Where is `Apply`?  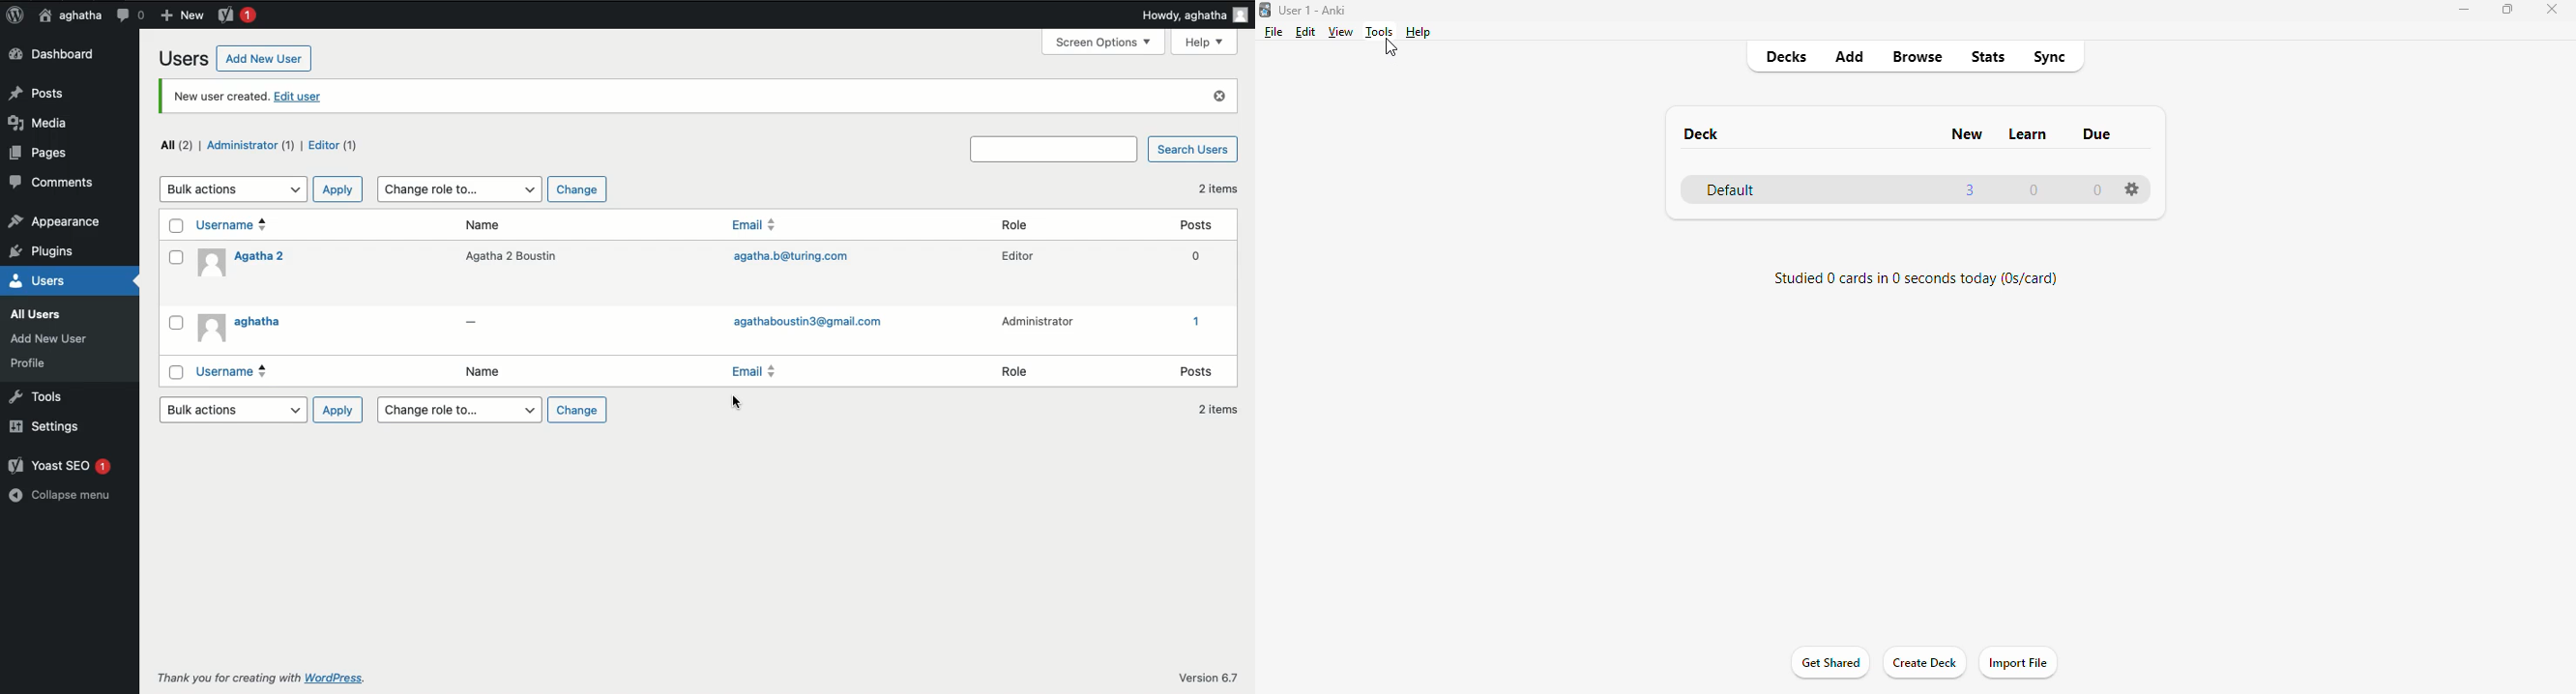
Apply is located at coordinates (335, 189).